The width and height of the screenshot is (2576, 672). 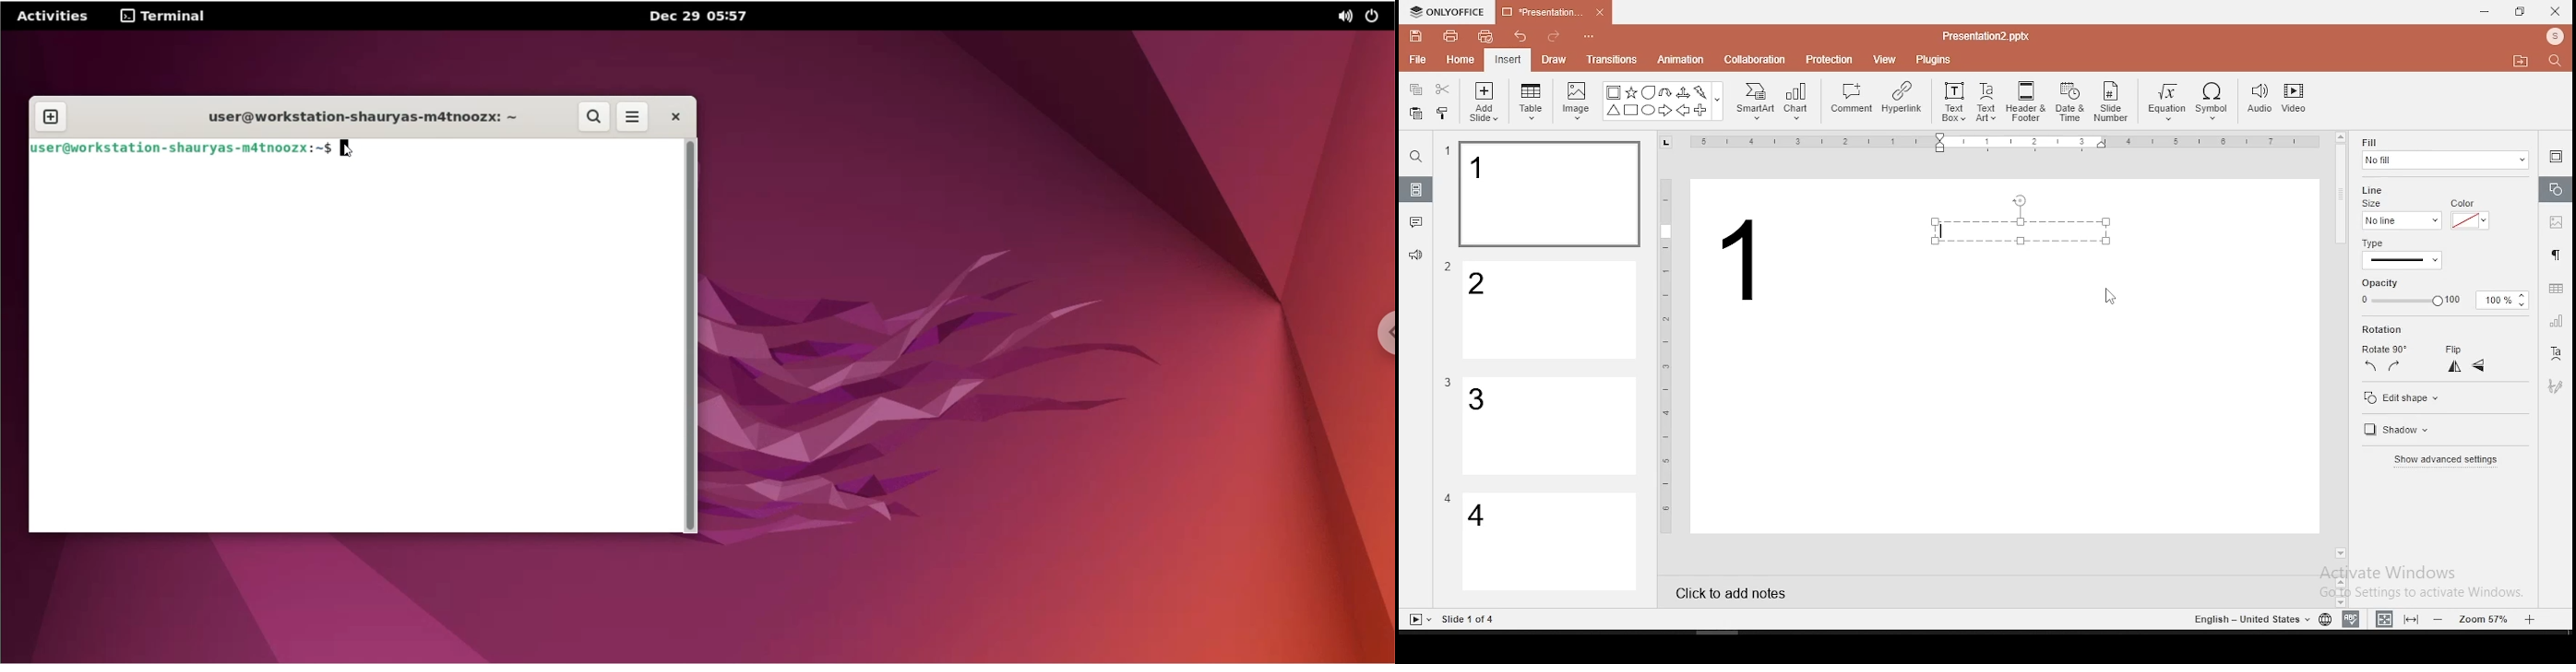 I want to click on , so click(x=1986, y=35).